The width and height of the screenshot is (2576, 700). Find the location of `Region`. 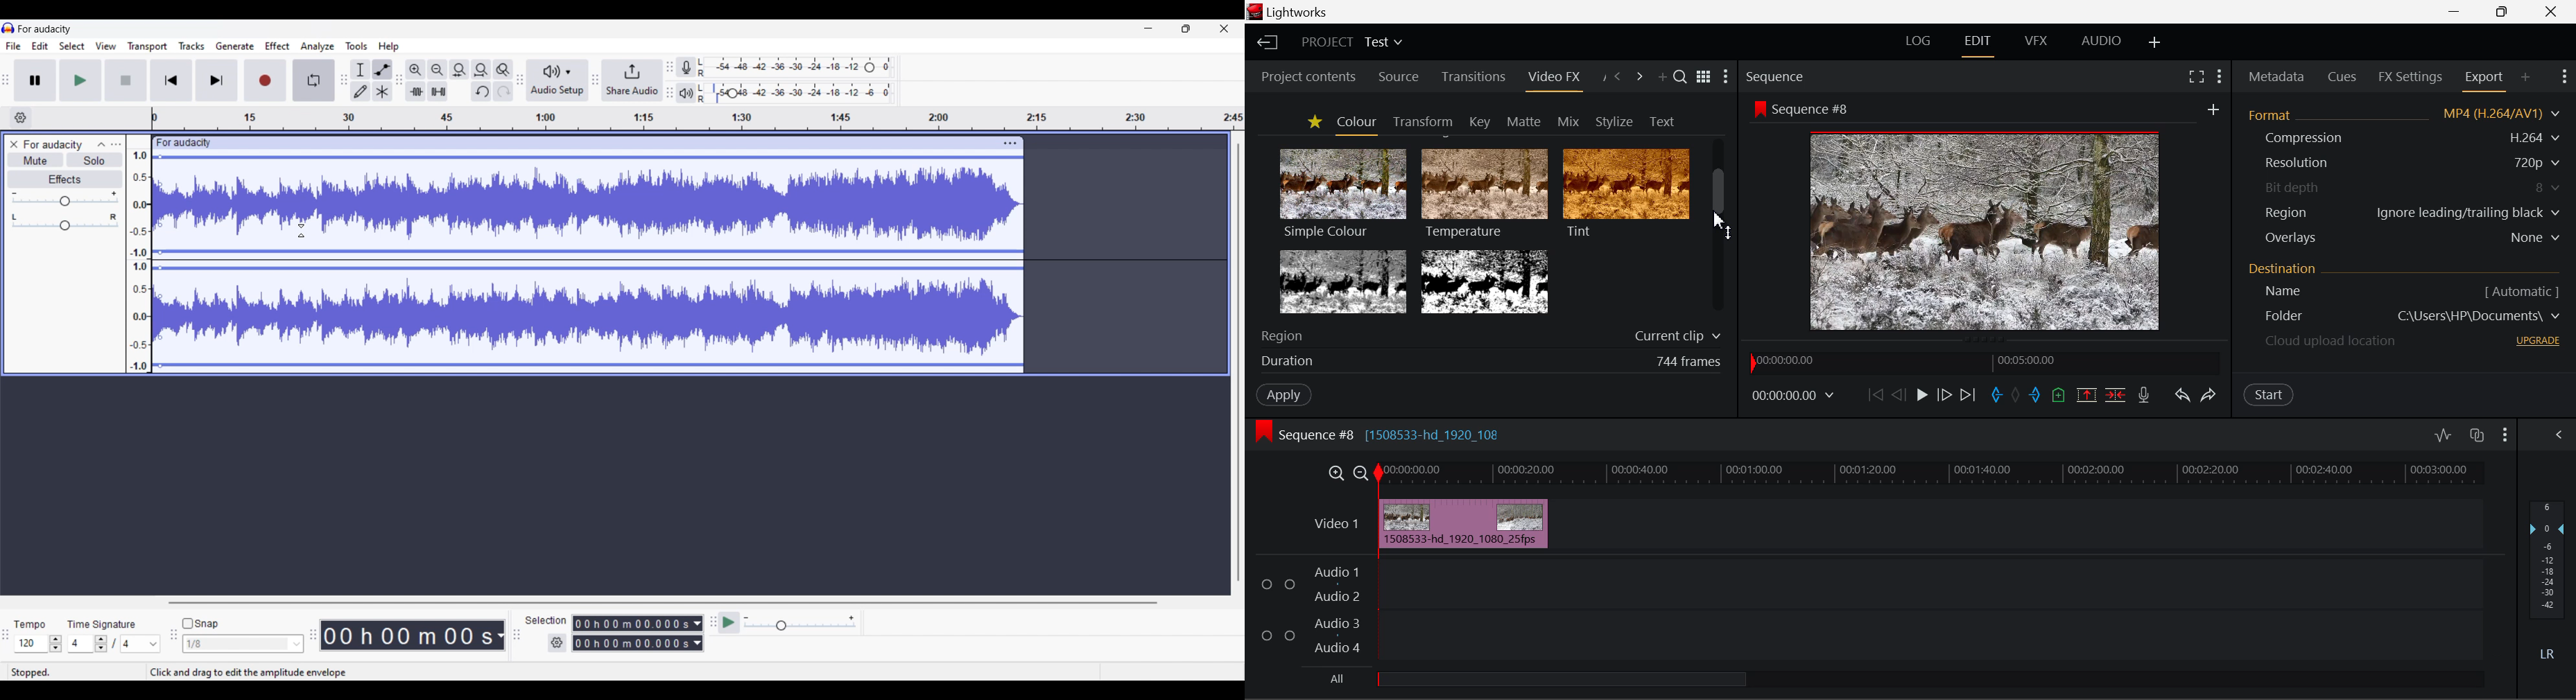

Region is located at coordinates (1286, 335).